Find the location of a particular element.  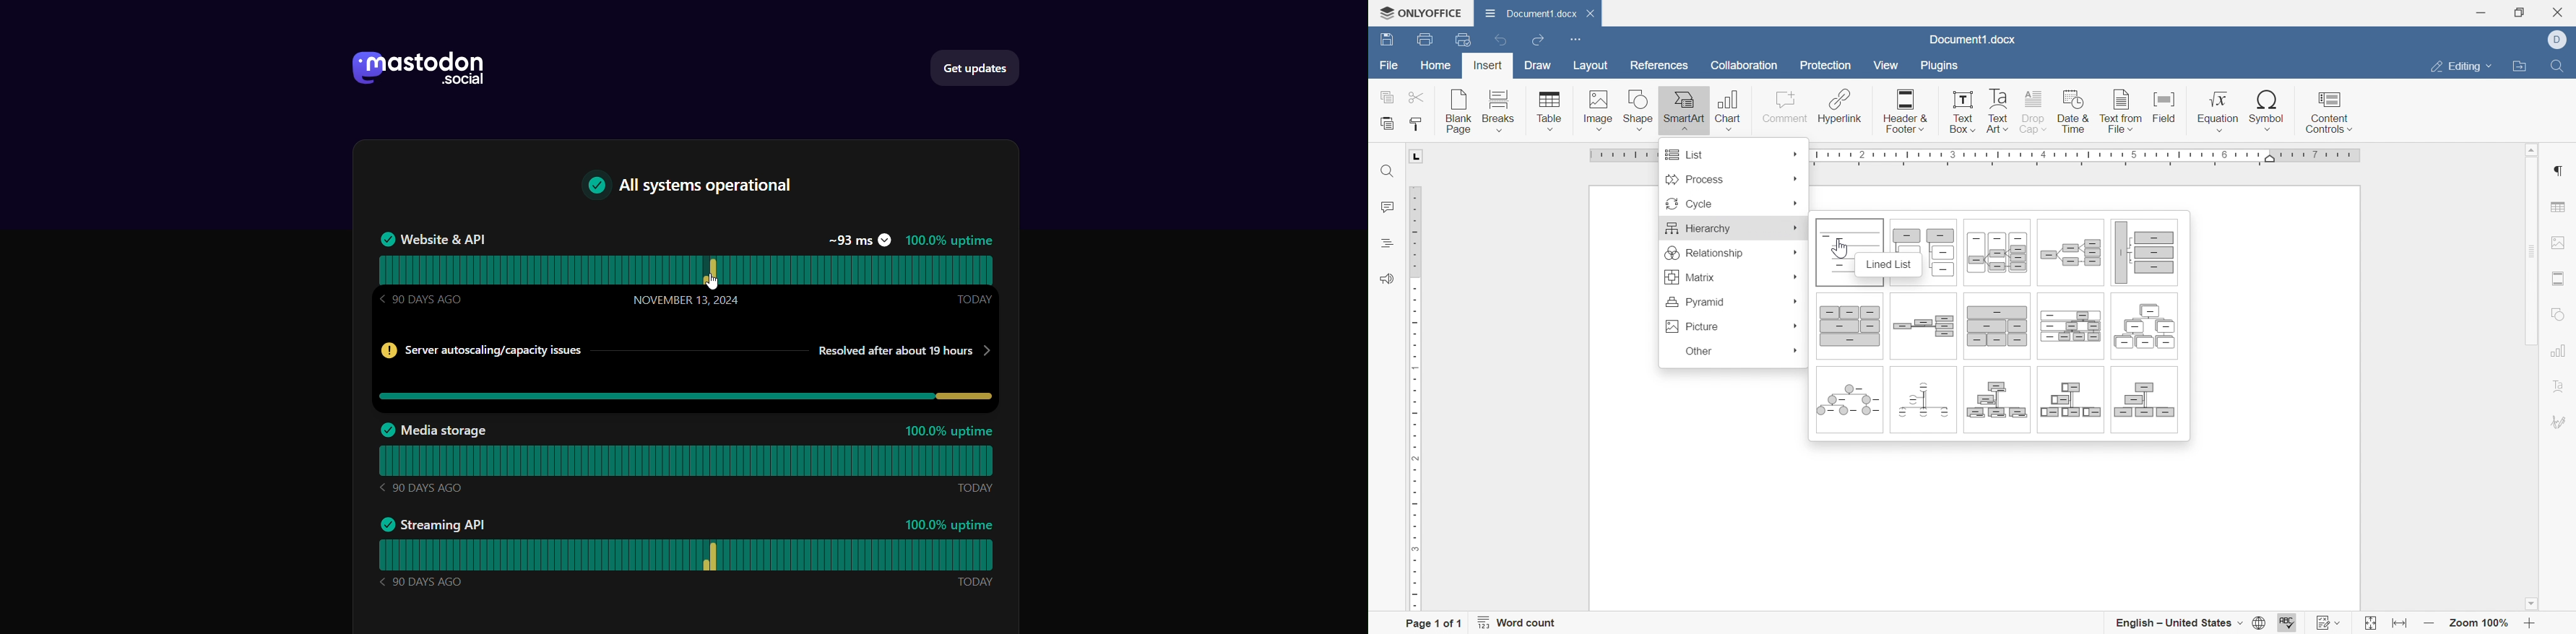

Paragraph settings is located at coordinates (2559, 171).